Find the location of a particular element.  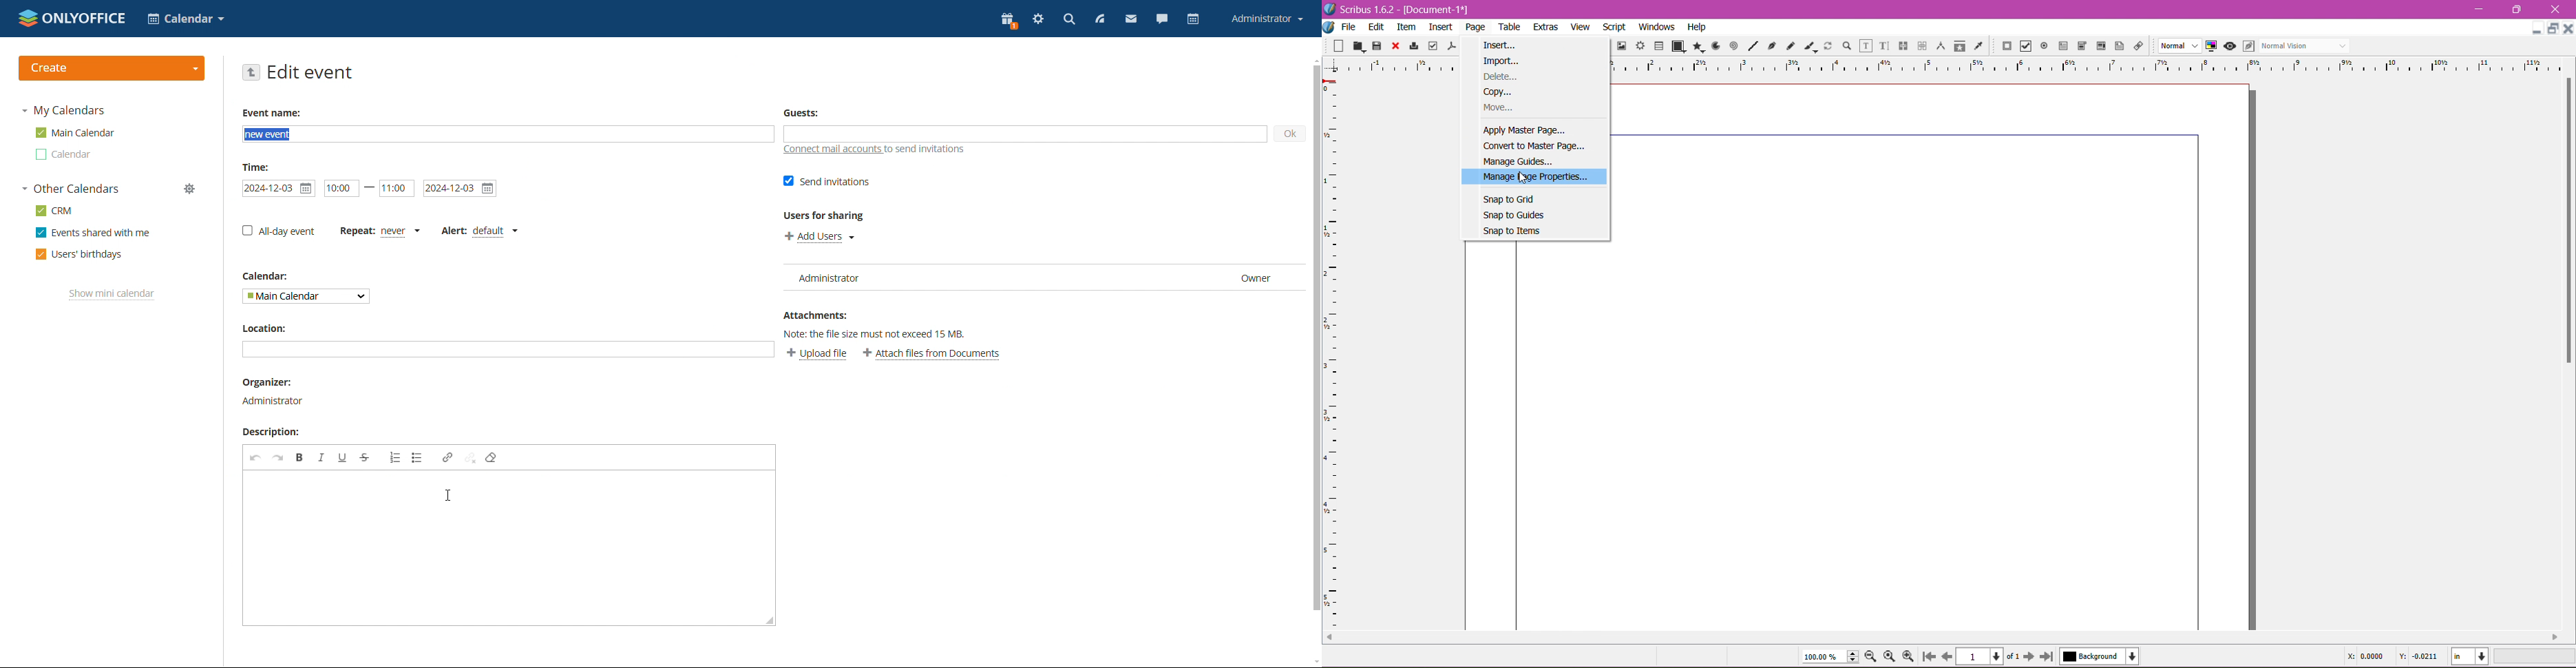

Go to next page is located at coordinates (2029, 657).